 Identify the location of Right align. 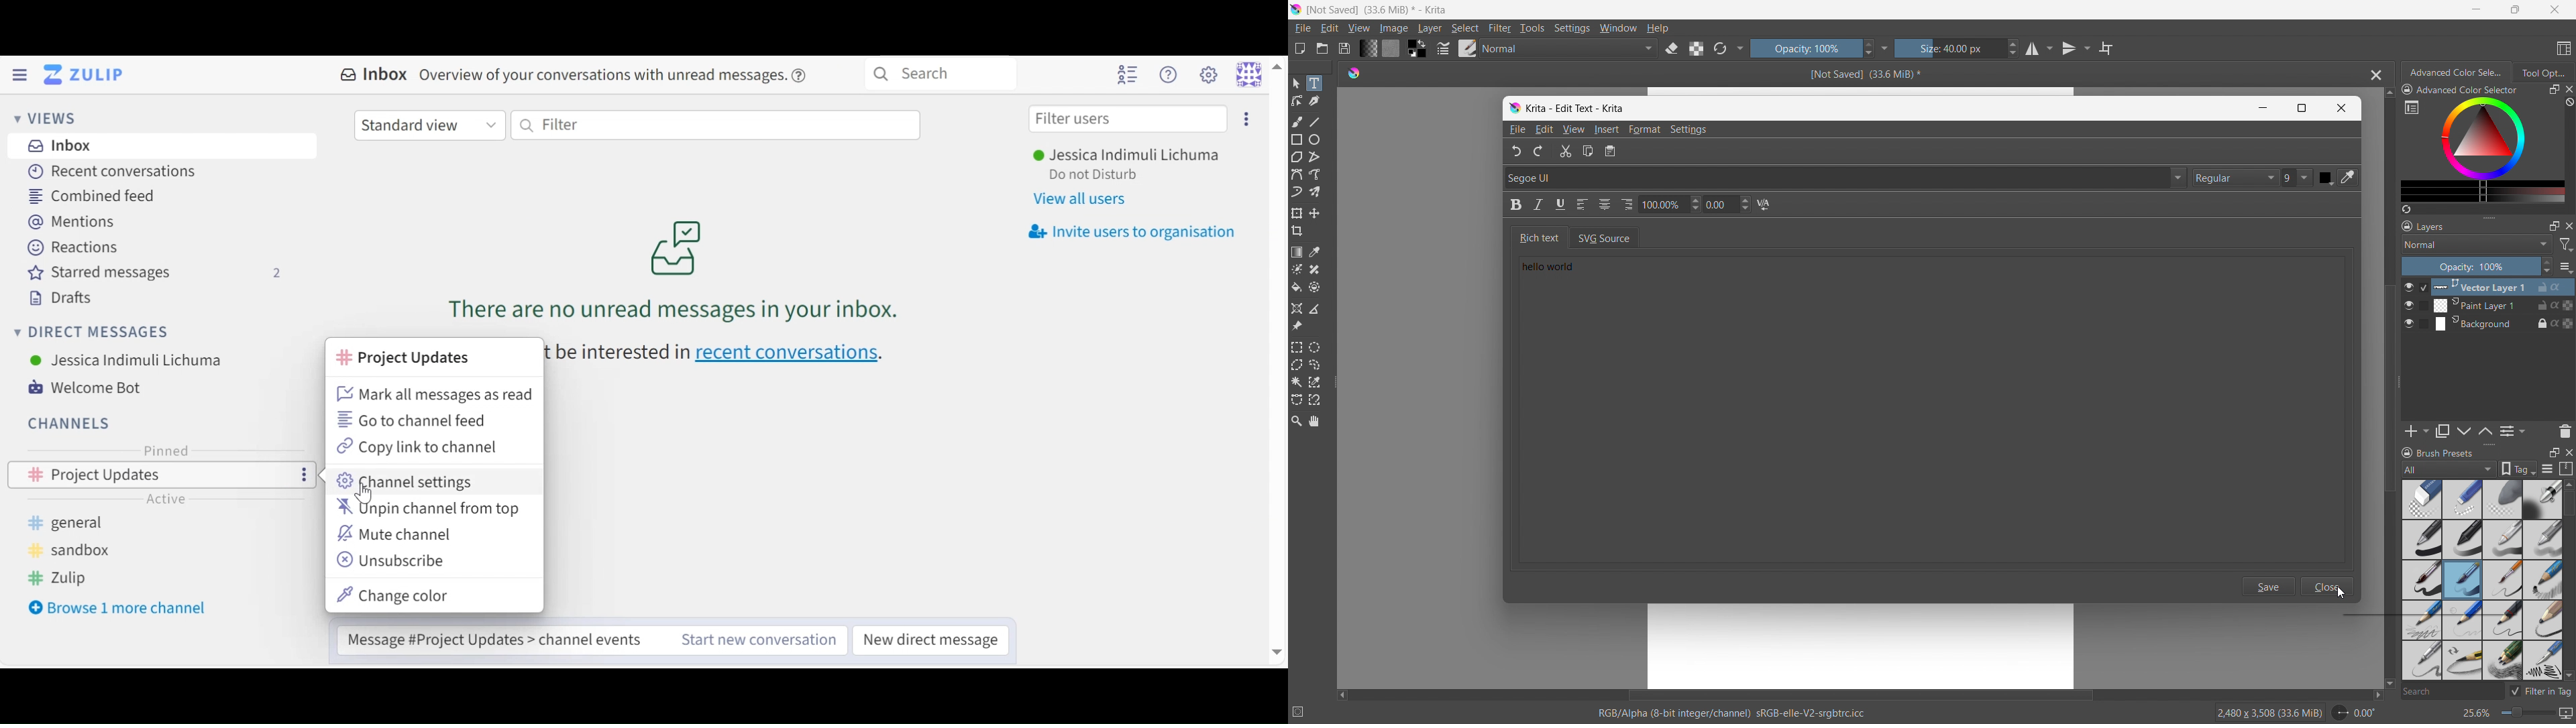
(1627, 202).